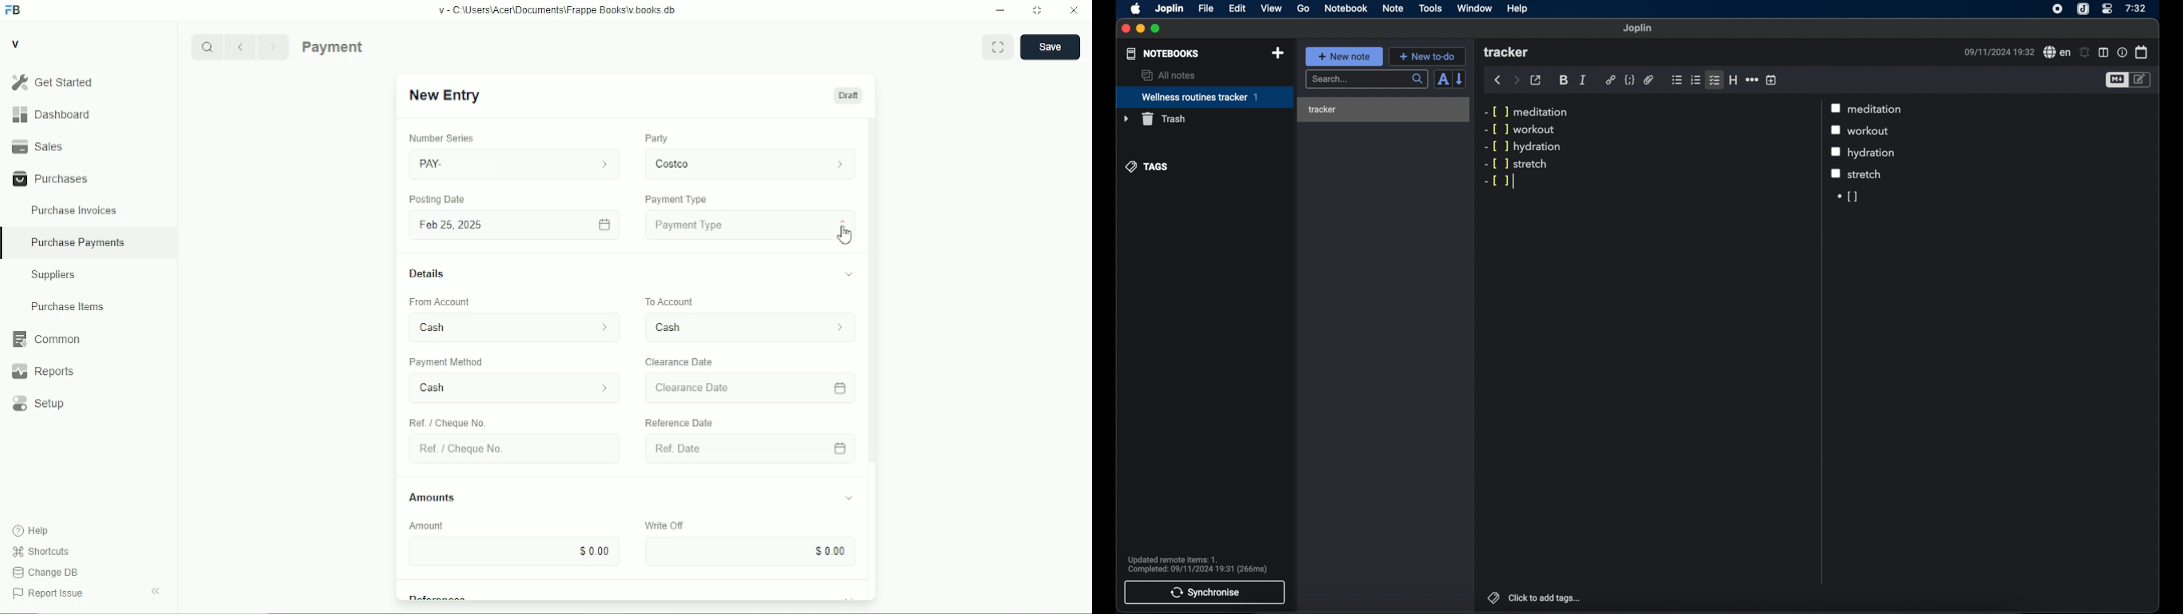  I want to click on checkbox, so click(1837, 107).